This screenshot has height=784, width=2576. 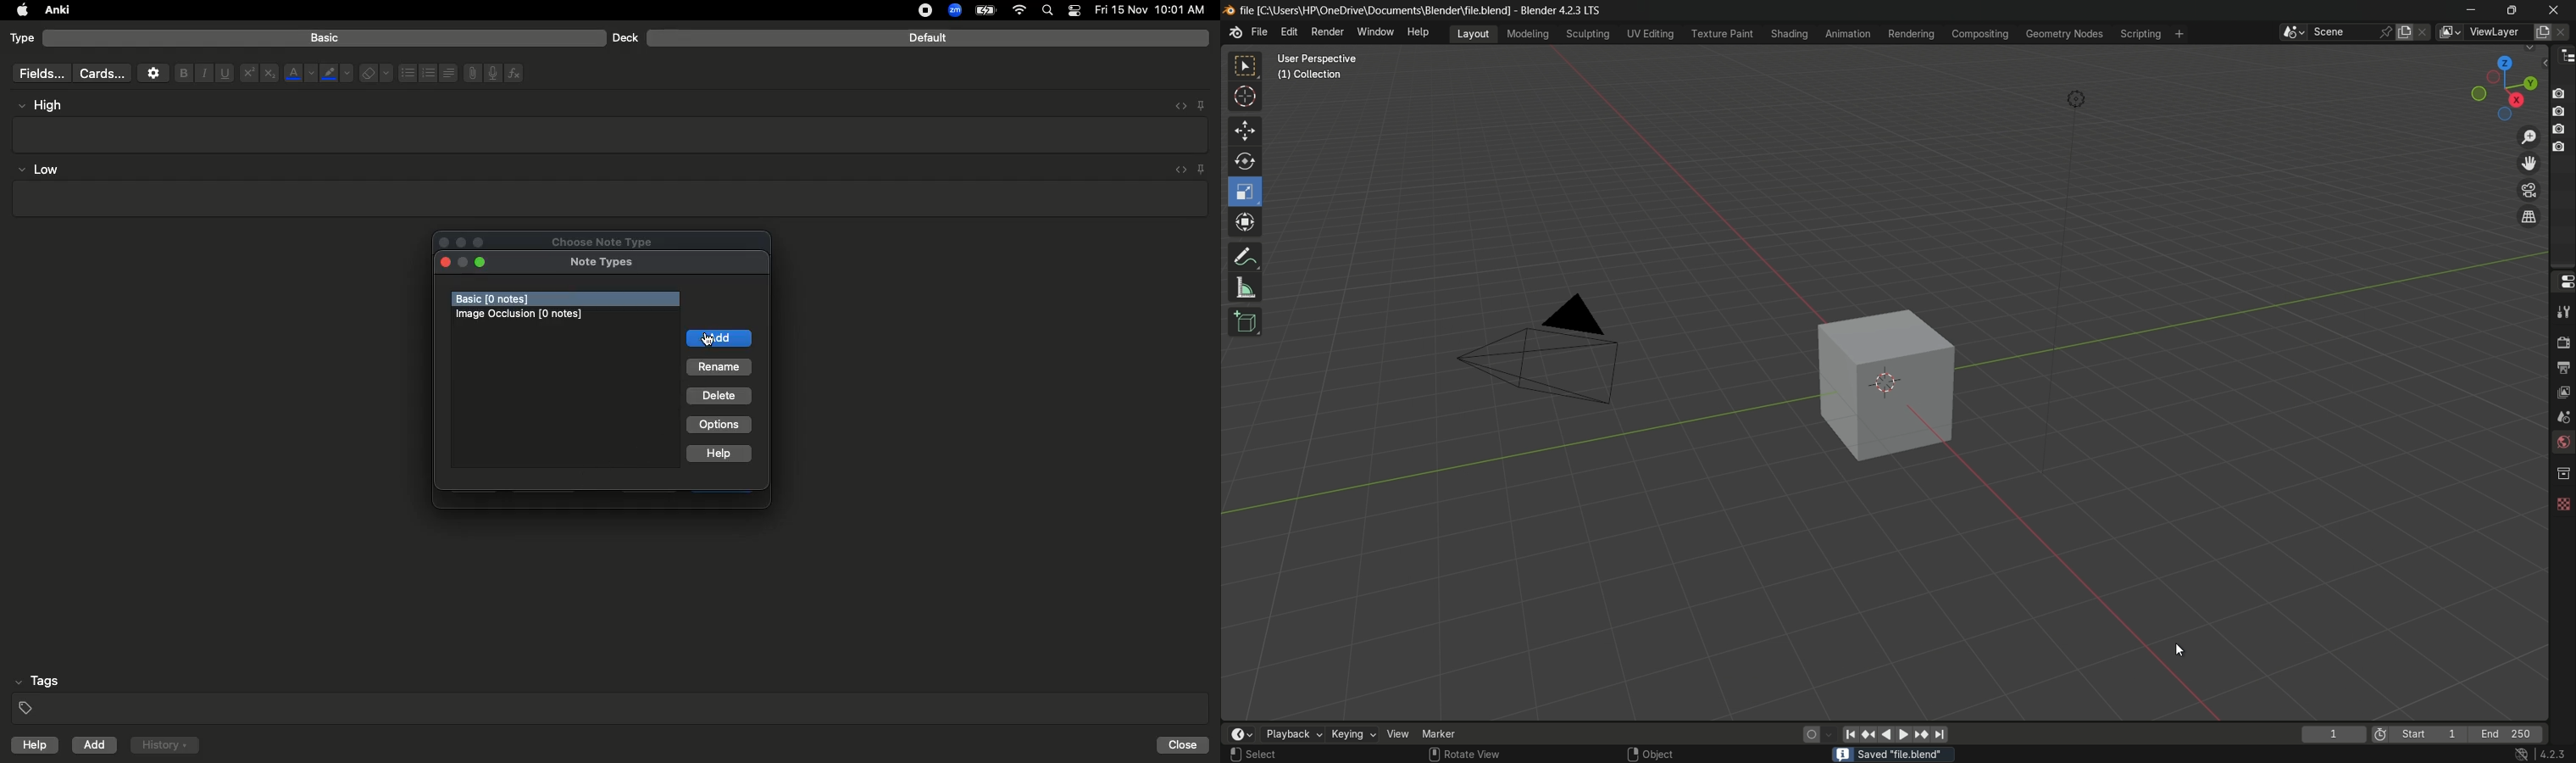 What do you see at coordinates (1259, 32) in the screenshot?
I see `file menu` at bounding box center [1259, 32].